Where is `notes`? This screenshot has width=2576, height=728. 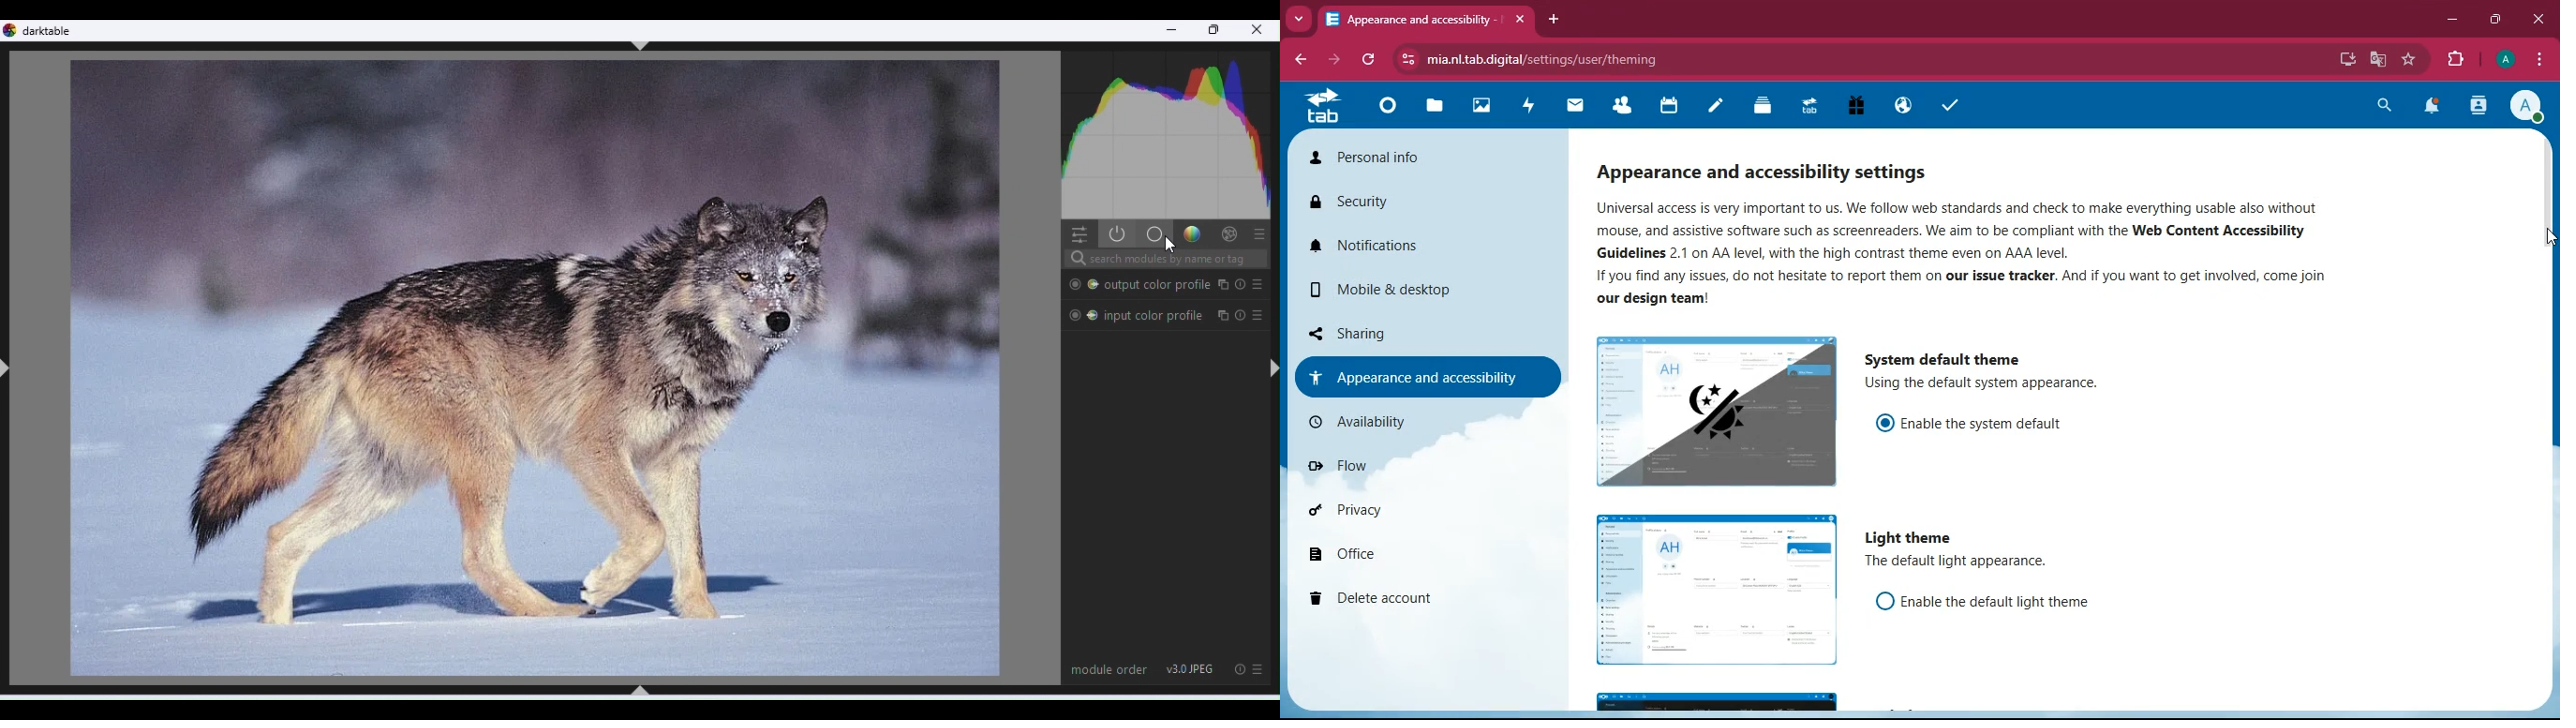 notes is located at coordinates (1720, 110).